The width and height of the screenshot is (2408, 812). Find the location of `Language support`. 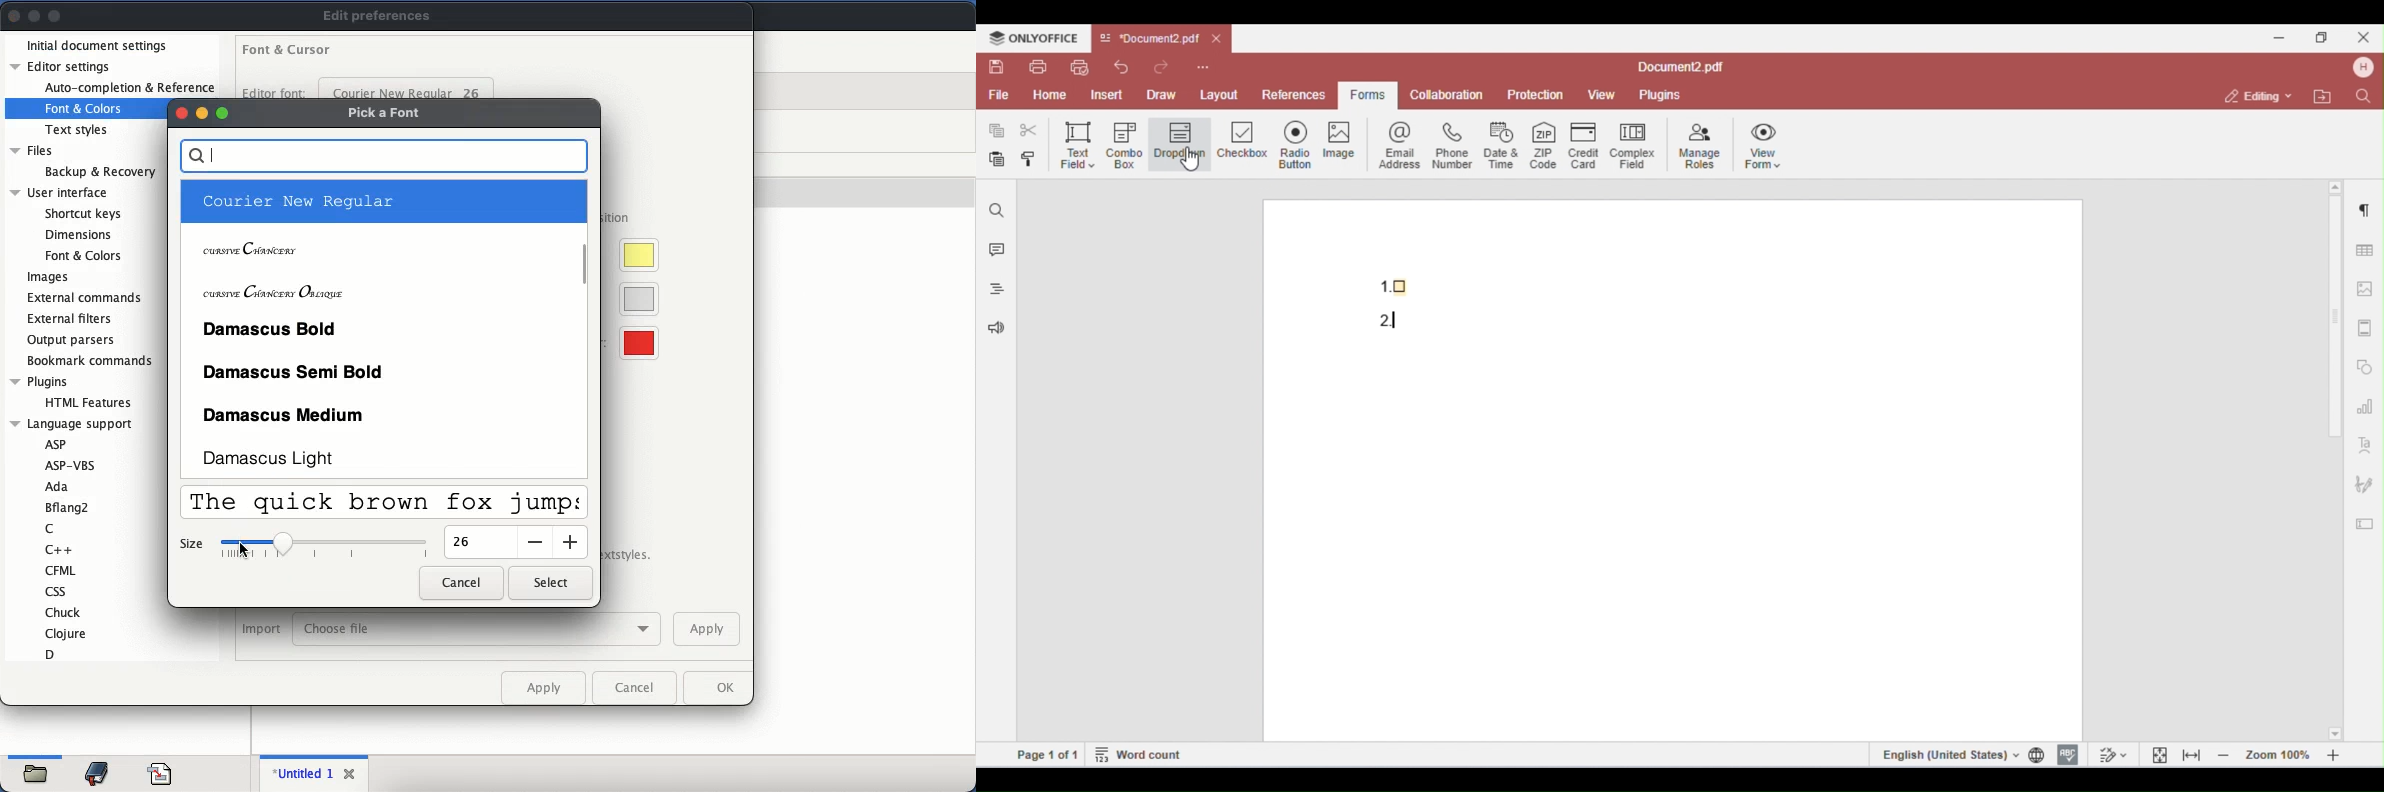

Language support is located at coordinates (74, 425).